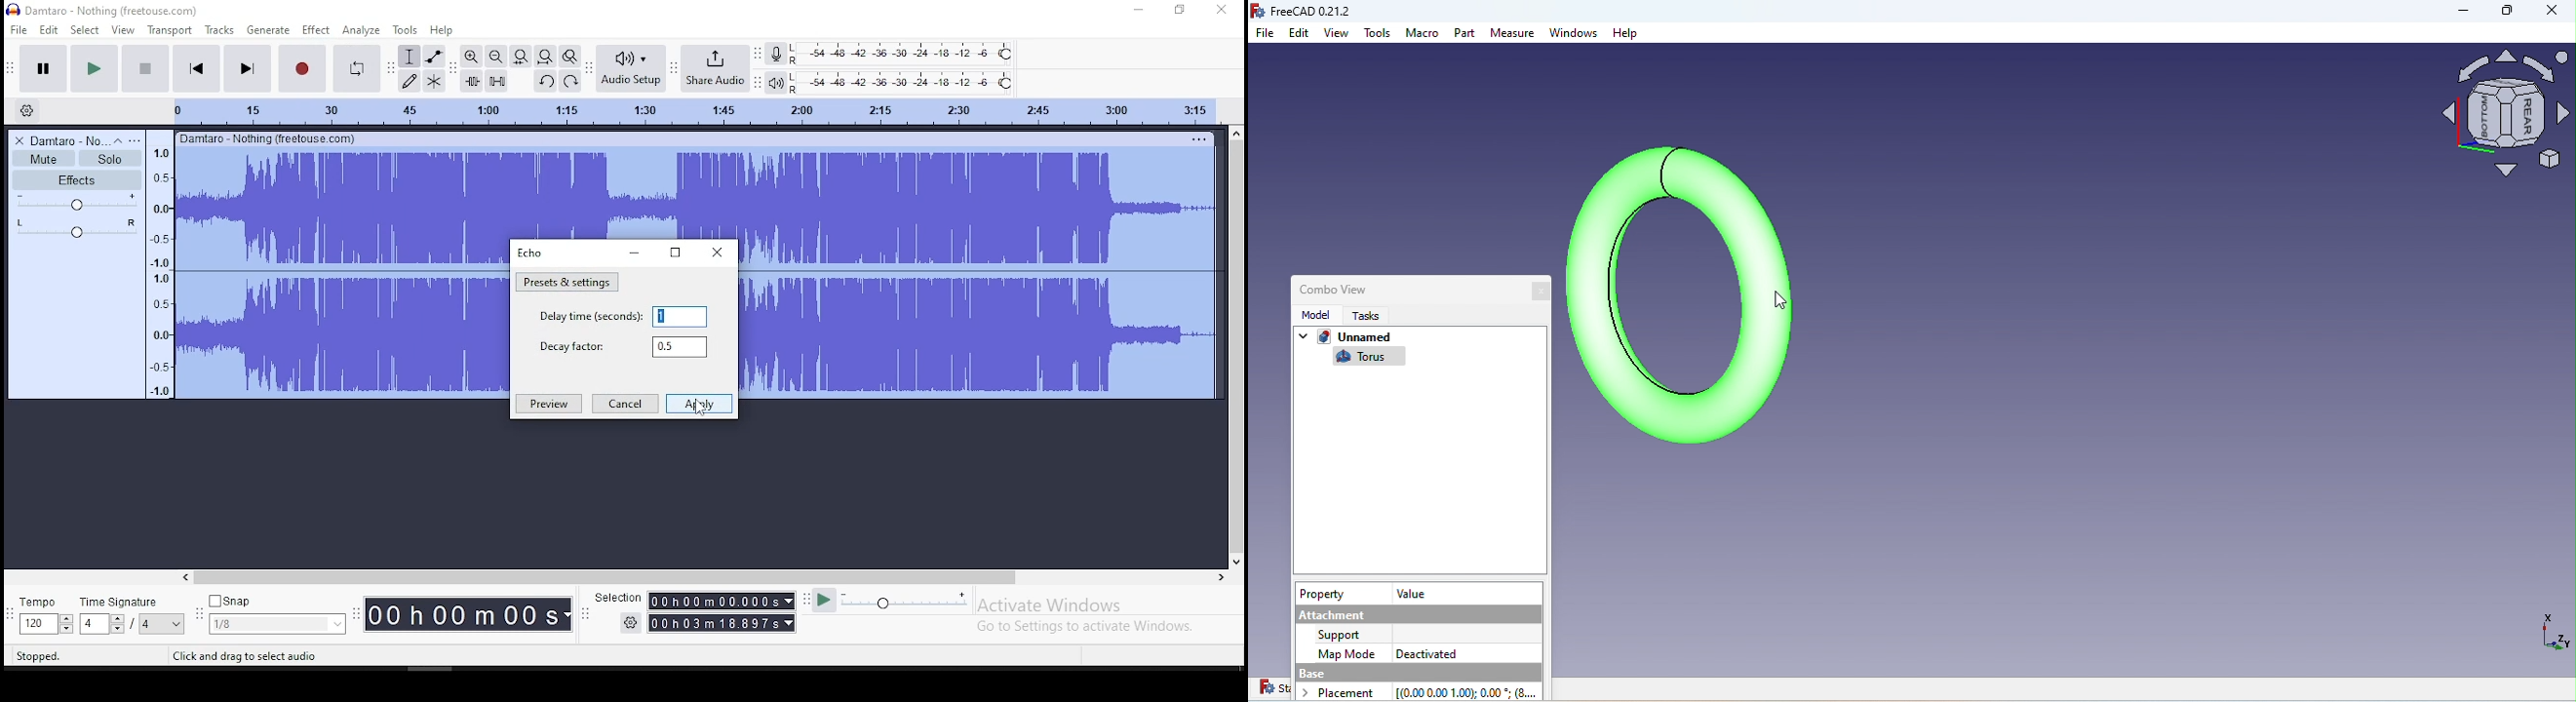 The width and height of the screenshot is (2576, 728). What do you see at coordinates (789, 623) in the screenshot?
I see `Drop down` at bounding box center [789, 623].